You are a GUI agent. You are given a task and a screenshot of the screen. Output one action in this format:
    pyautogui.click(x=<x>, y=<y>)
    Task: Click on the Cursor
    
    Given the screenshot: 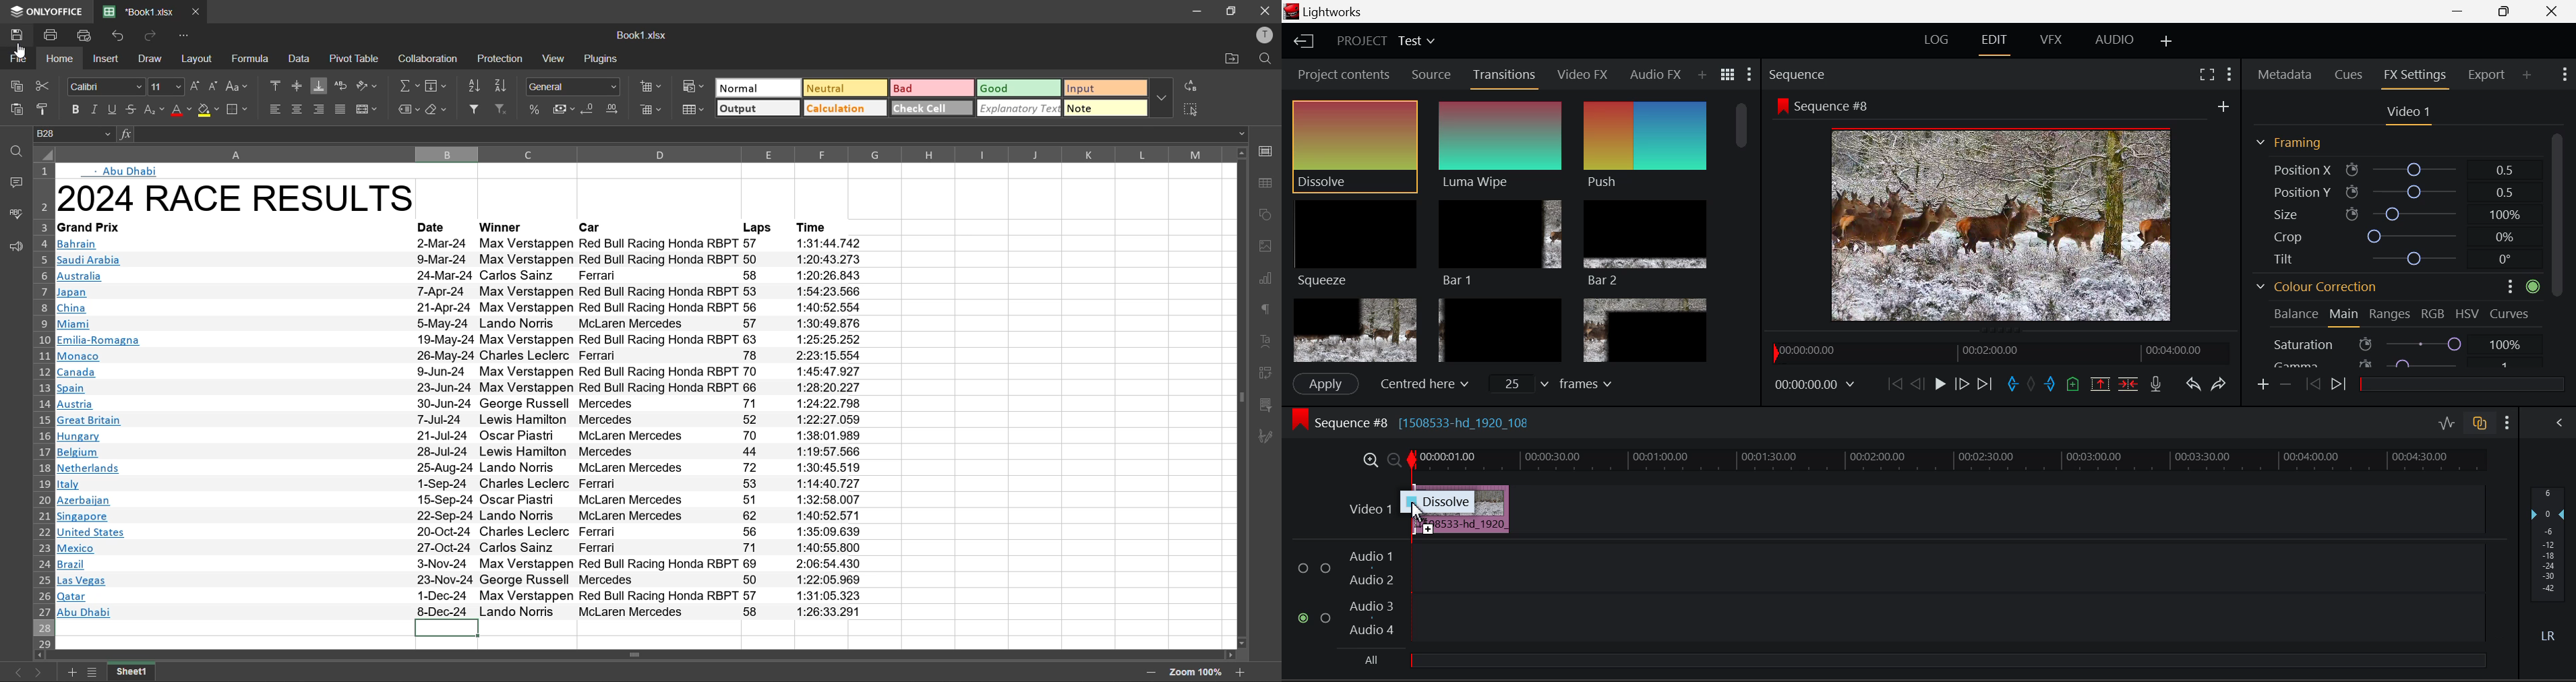 What is the action you would take?
    pyautogui.click(x=21, y=51)
    